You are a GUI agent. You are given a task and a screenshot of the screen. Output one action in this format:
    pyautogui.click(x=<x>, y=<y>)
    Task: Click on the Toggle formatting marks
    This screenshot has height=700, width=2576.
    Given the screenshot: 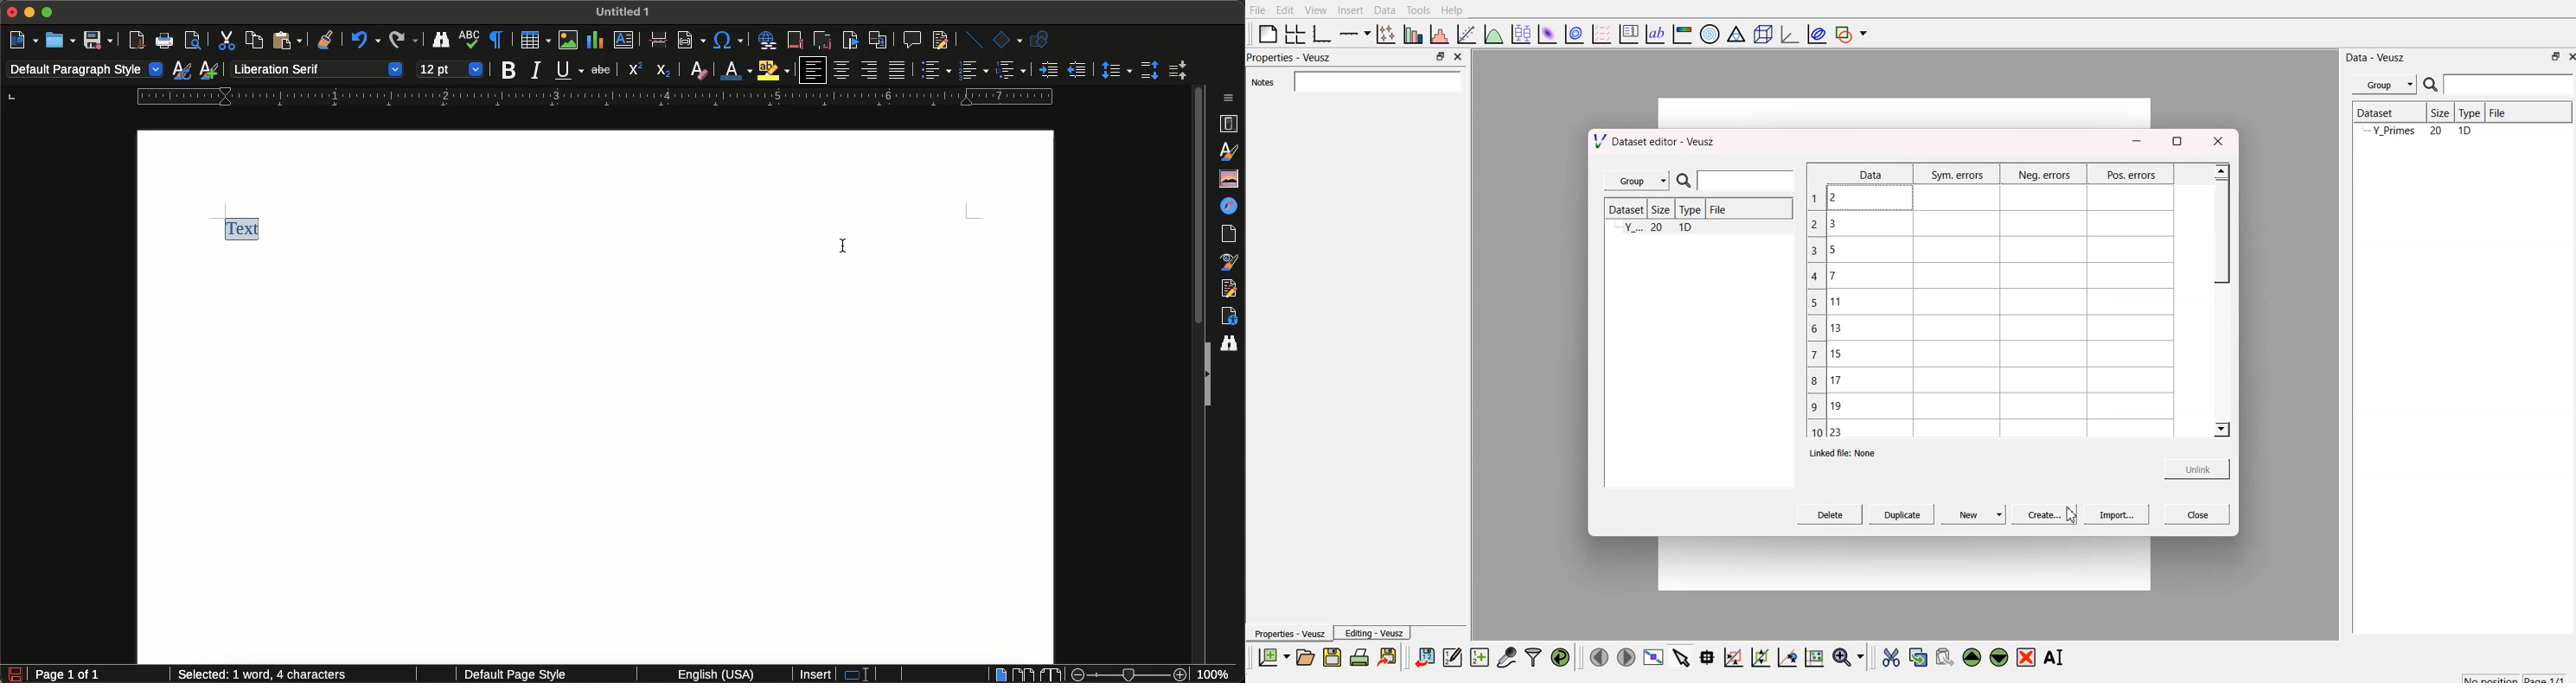 What is the action you would take?
    pyautogui.click(x=498, y=40)
    